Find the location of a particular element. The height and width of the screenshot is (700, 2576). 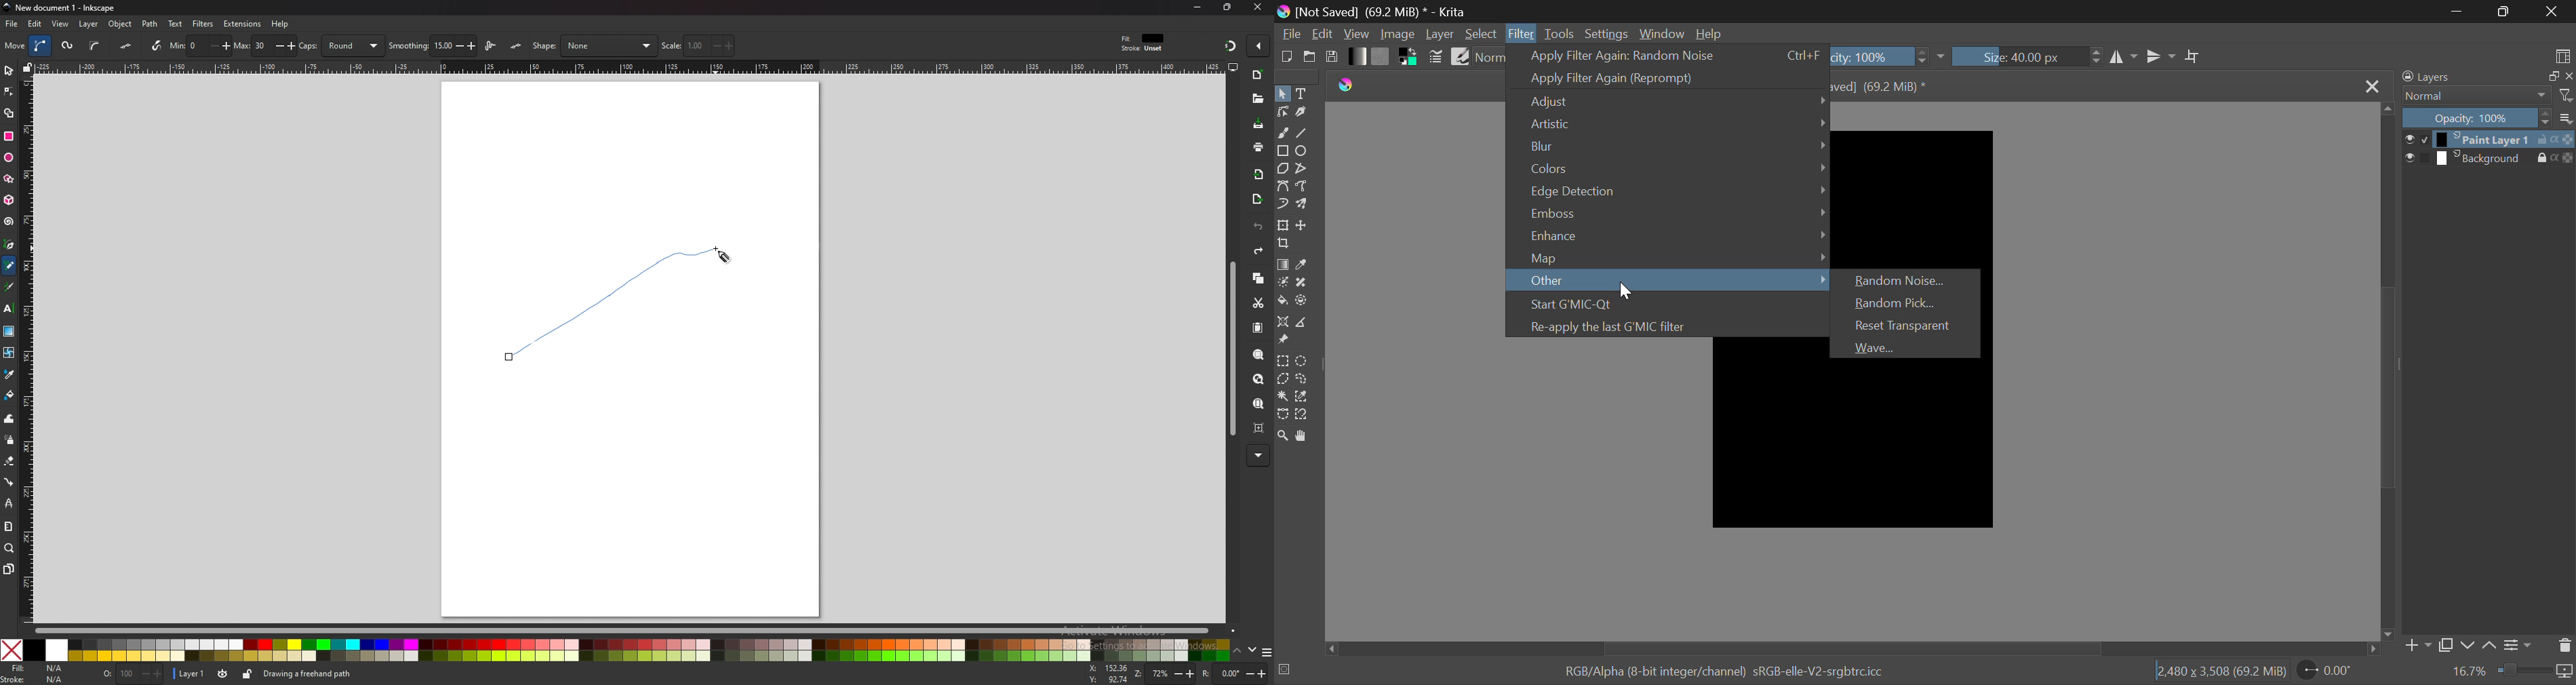

move right is located at coordinates (2375, 647).